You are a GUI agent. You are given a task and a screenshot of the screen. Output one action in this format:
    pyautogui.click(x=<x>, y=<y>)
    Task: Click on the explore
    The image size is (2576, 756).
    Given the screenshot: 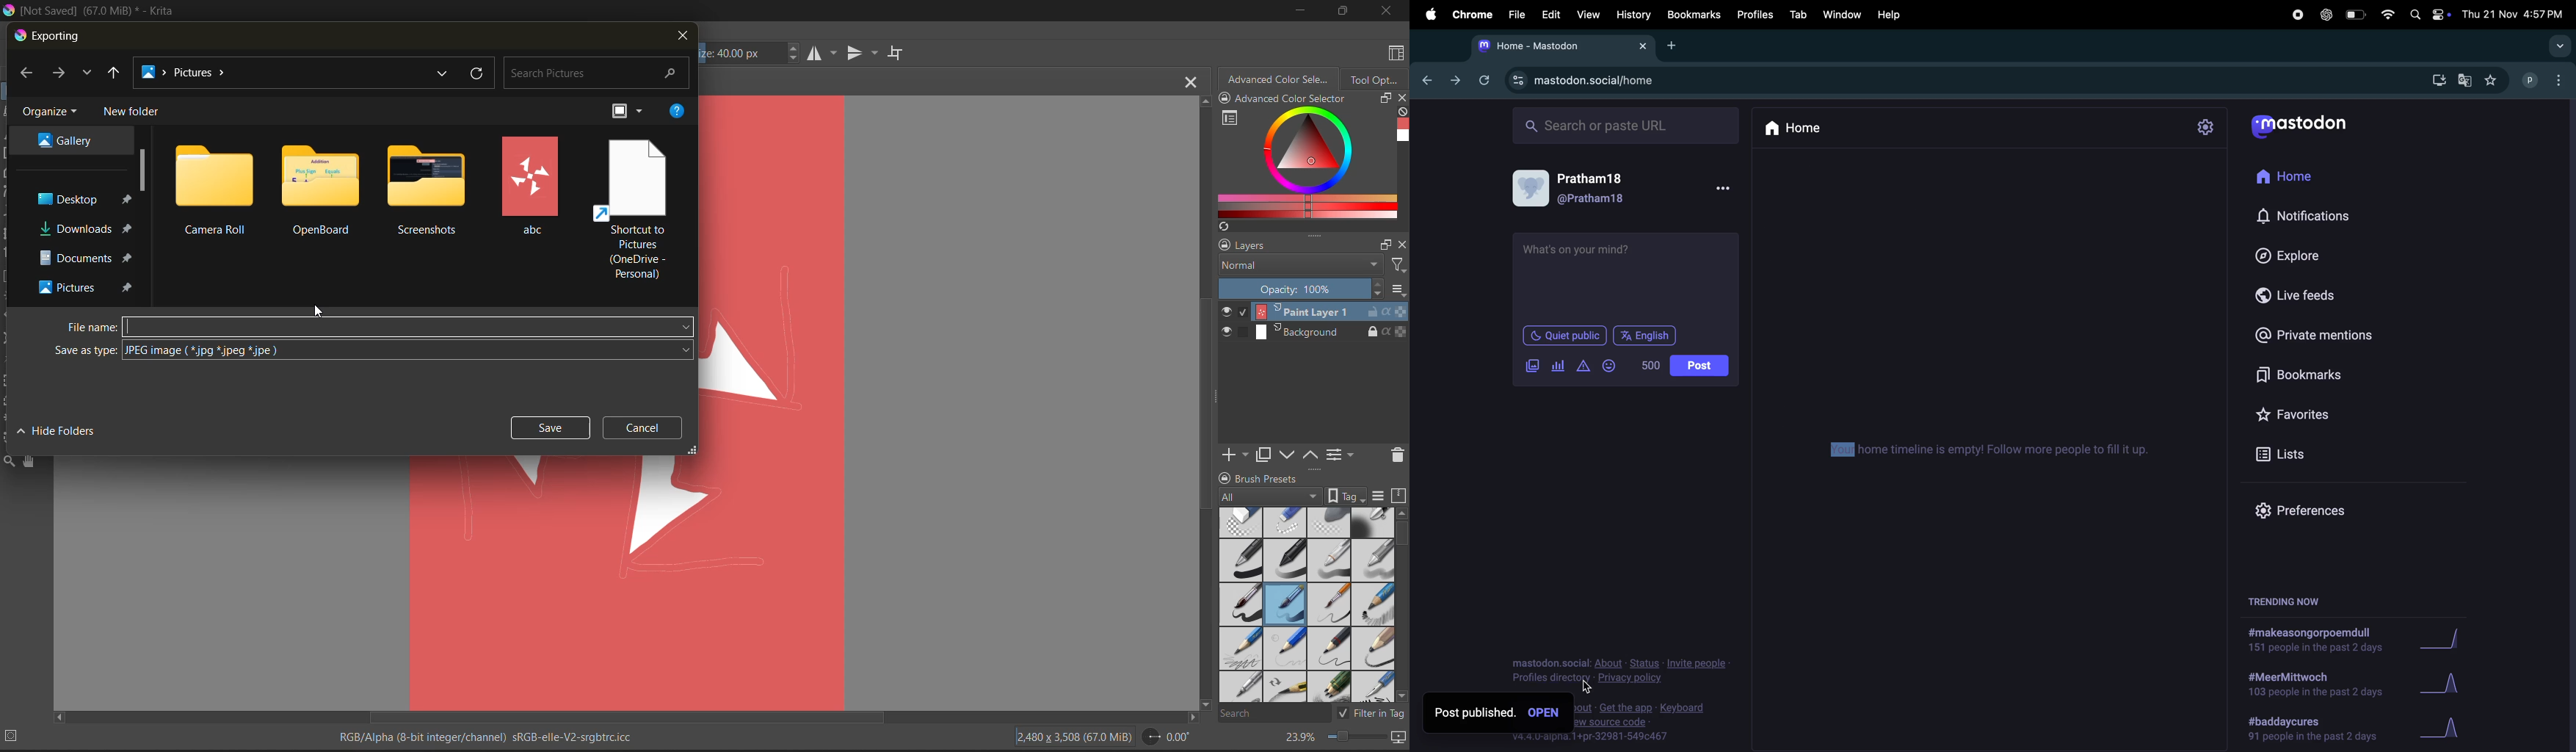 What is the action you would take?
    pyautogui.click(x=2311, y=253)
    